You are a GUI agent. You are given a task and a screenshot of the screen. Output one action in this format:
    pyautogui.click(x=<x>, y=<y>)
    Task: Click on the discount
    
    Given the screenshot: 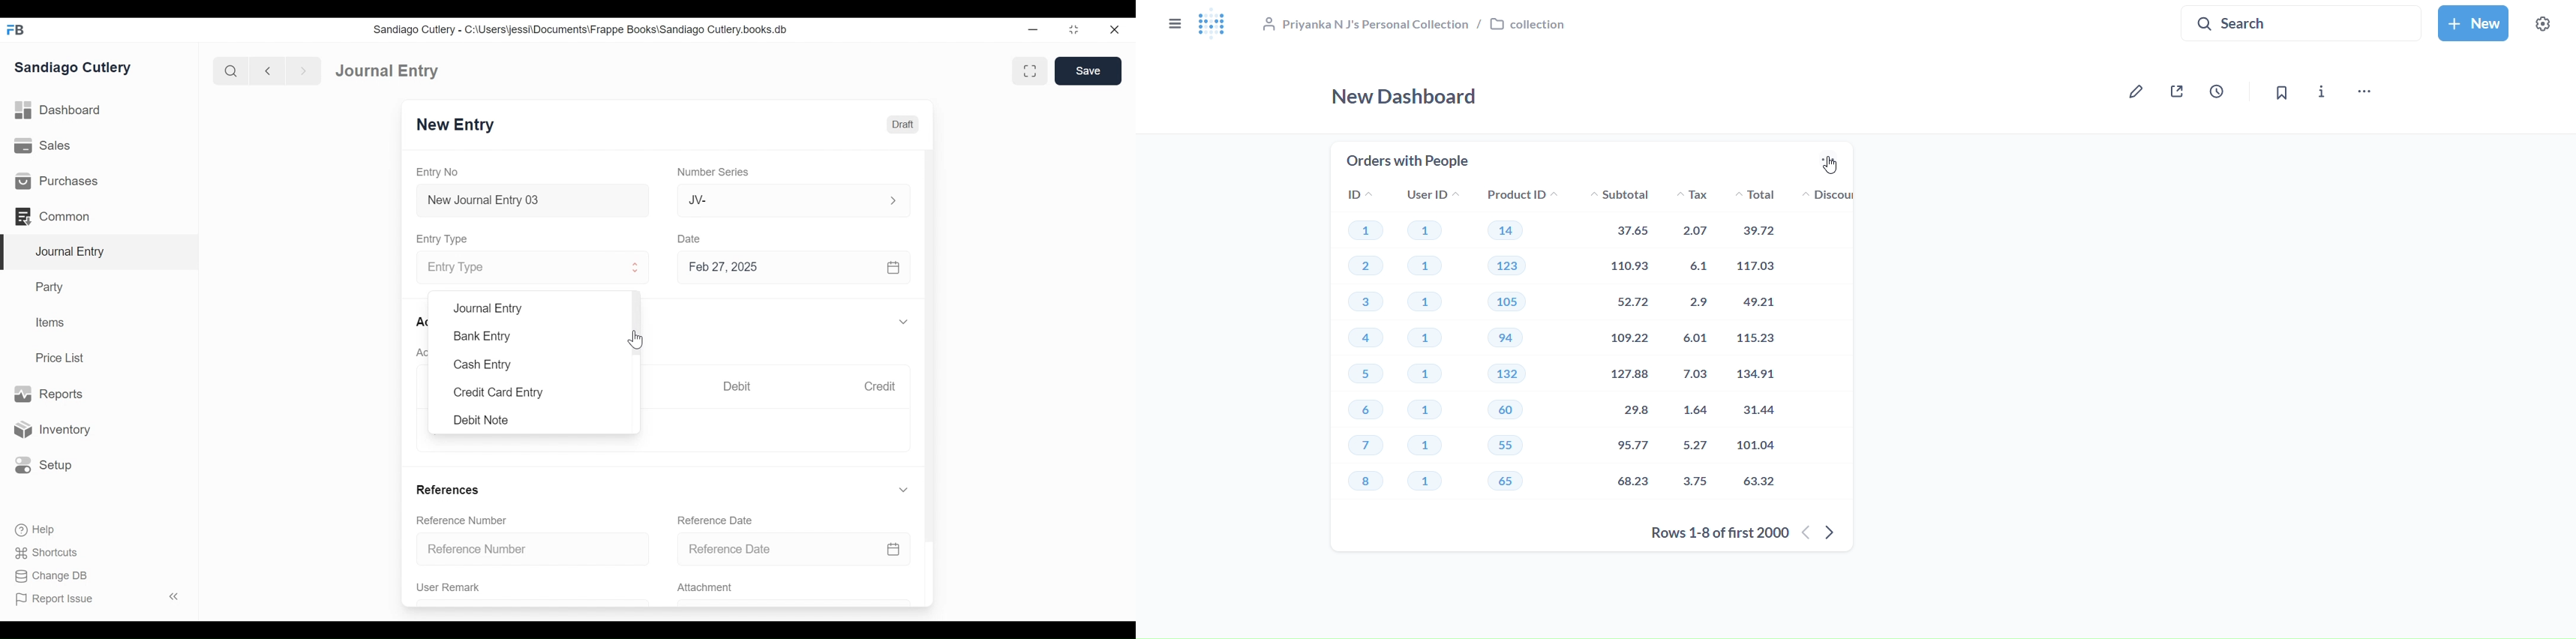 What is the action you would take?
    pyautogui.click(x=1829, y=196)
    